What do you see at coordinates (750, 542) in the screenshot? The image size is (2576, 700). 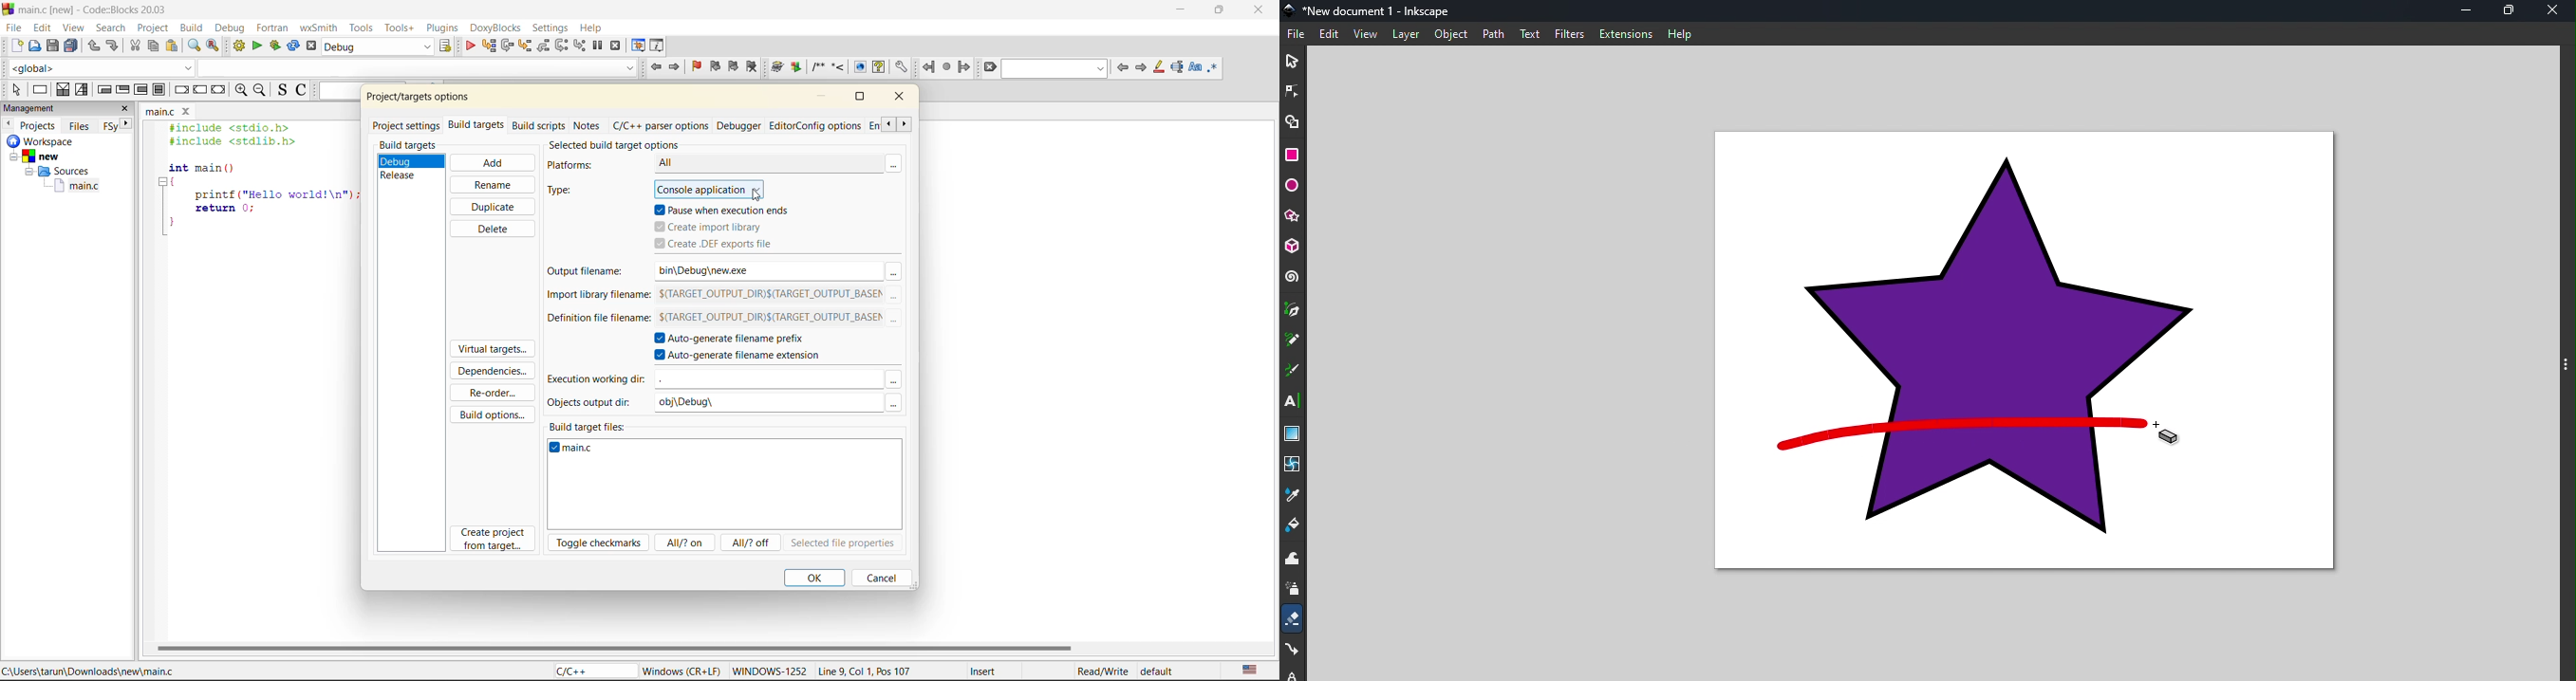 I see `all/?off` at bounding box center [750, 542].